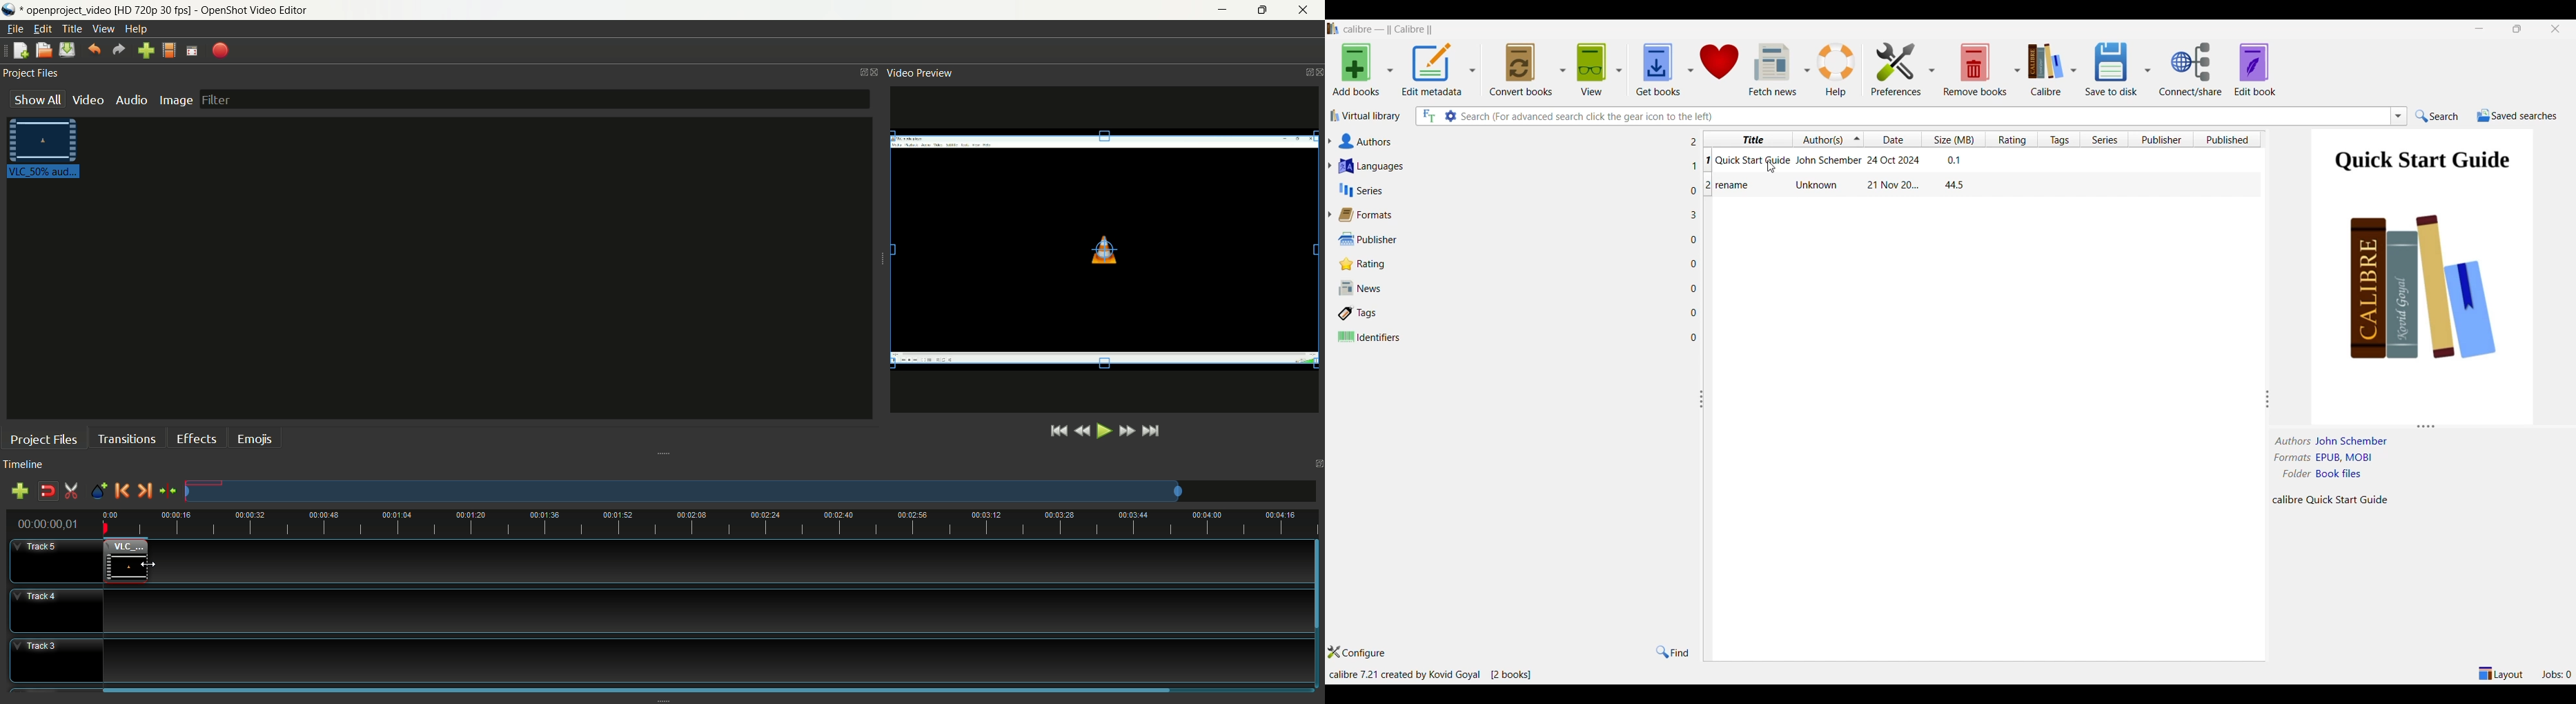 The image size is (2576, 728). I want to click on Authors, so click(1508, 141).